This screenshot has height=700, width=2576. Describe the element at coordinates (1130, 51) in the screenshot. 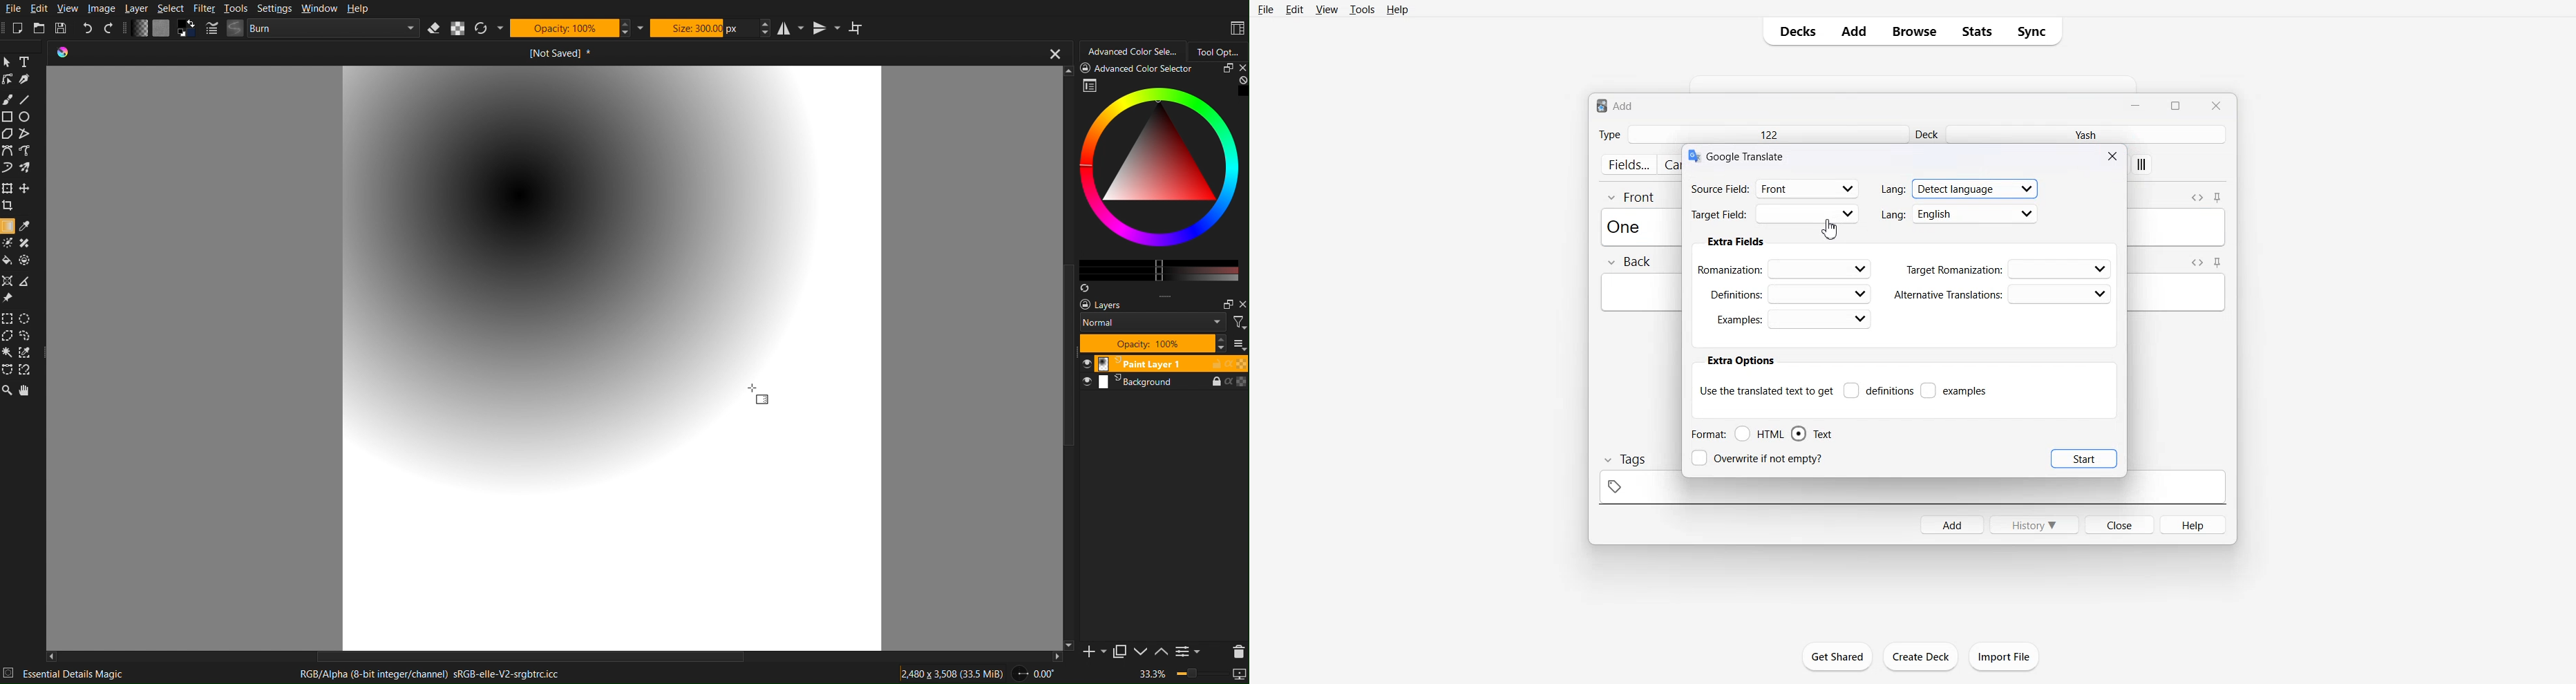

I see `Advanced Color Selector` at that location.